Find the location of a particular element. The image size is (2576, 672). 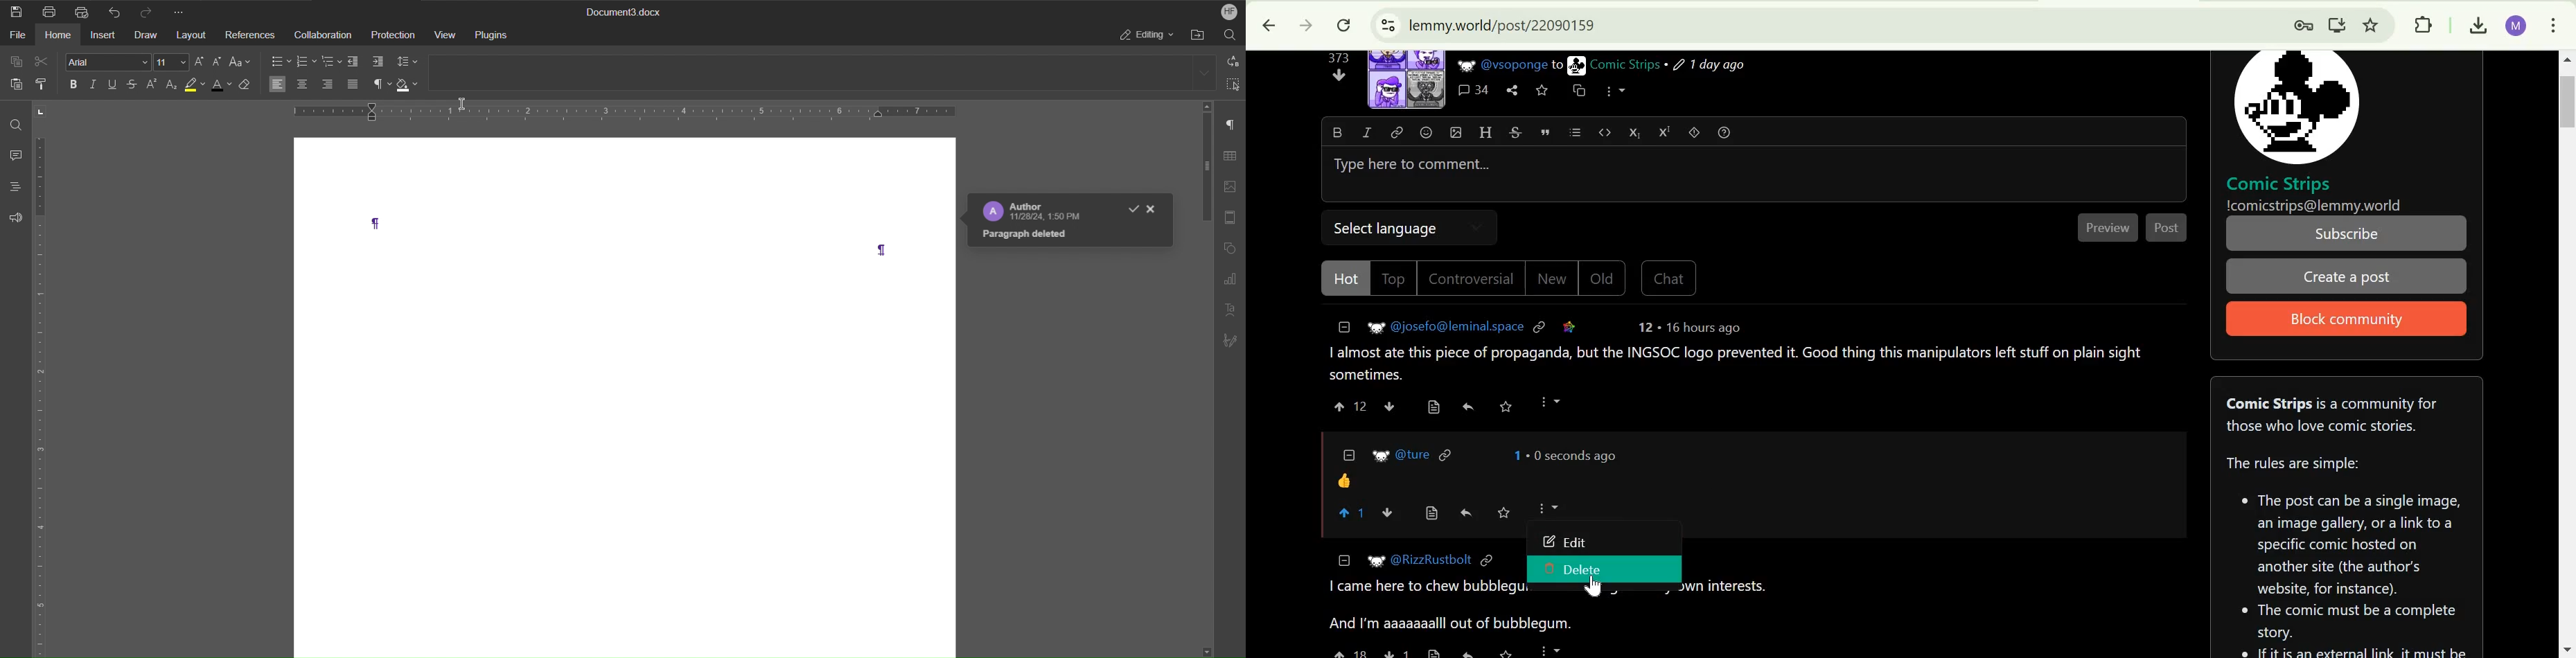

Chat is located at coordinates (1668, 279).